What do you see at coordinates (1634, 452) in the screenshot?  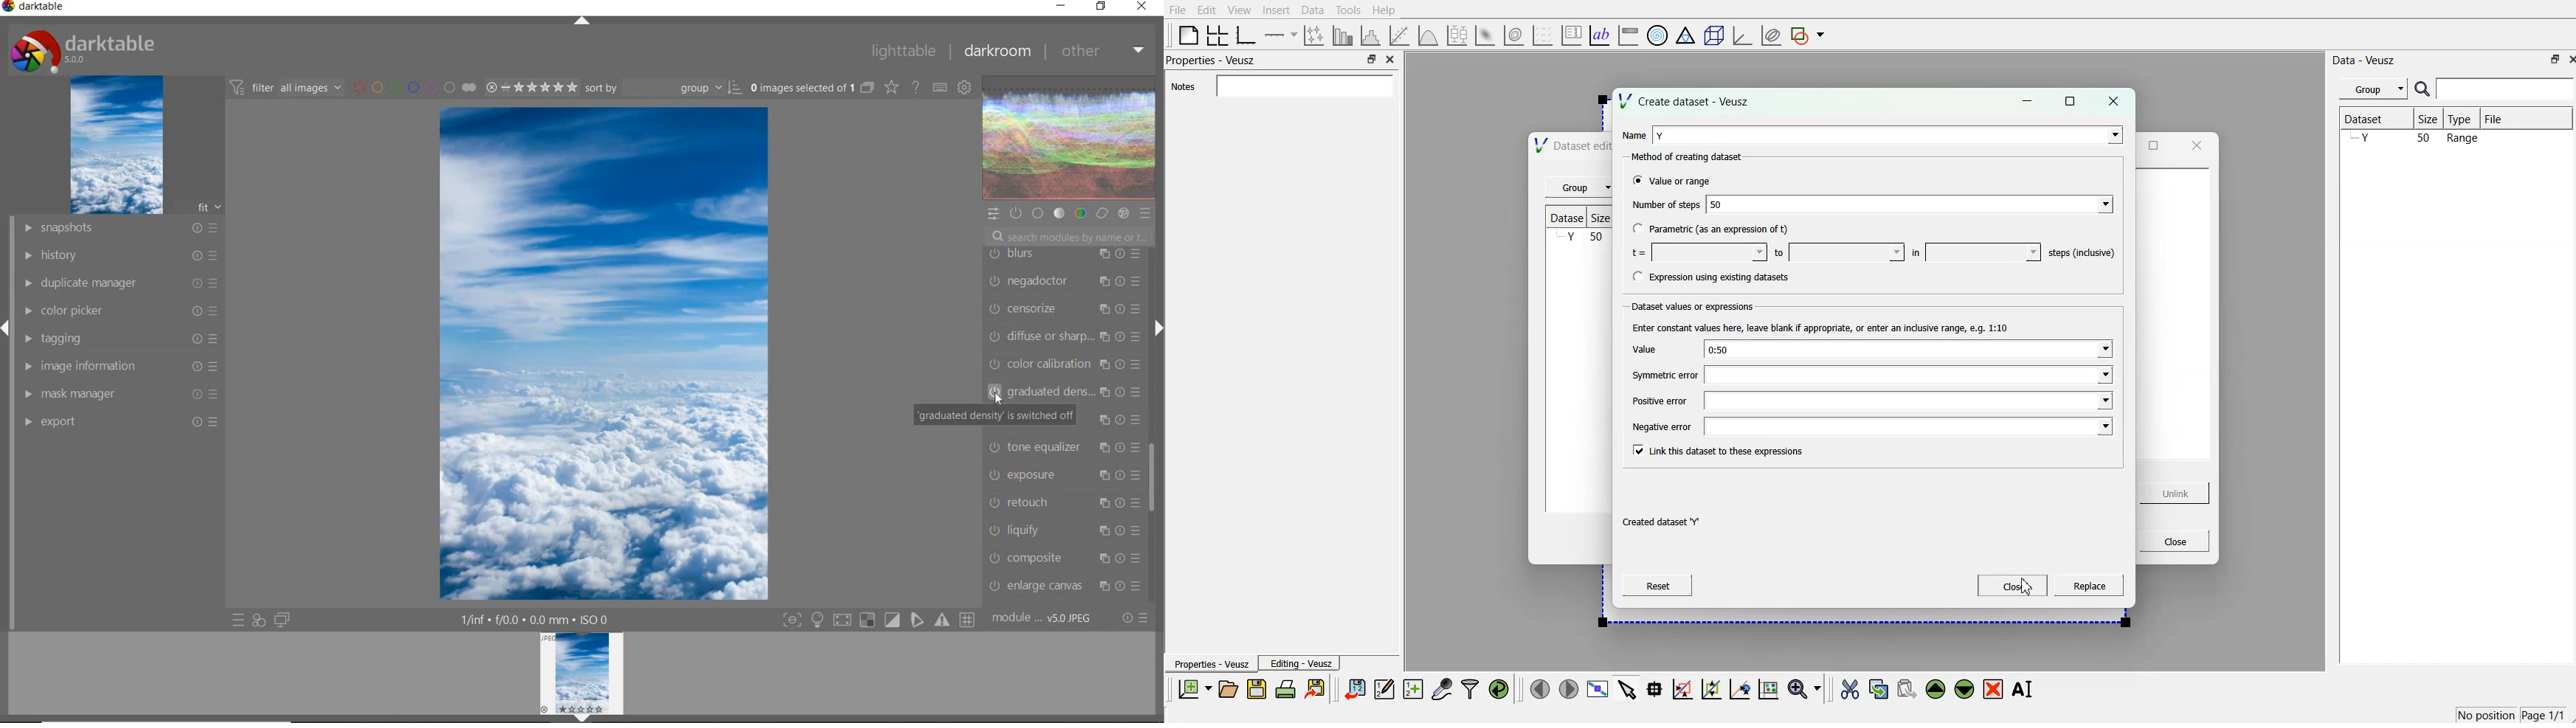 I see `checkbox` at bounding box center [1634, 452].